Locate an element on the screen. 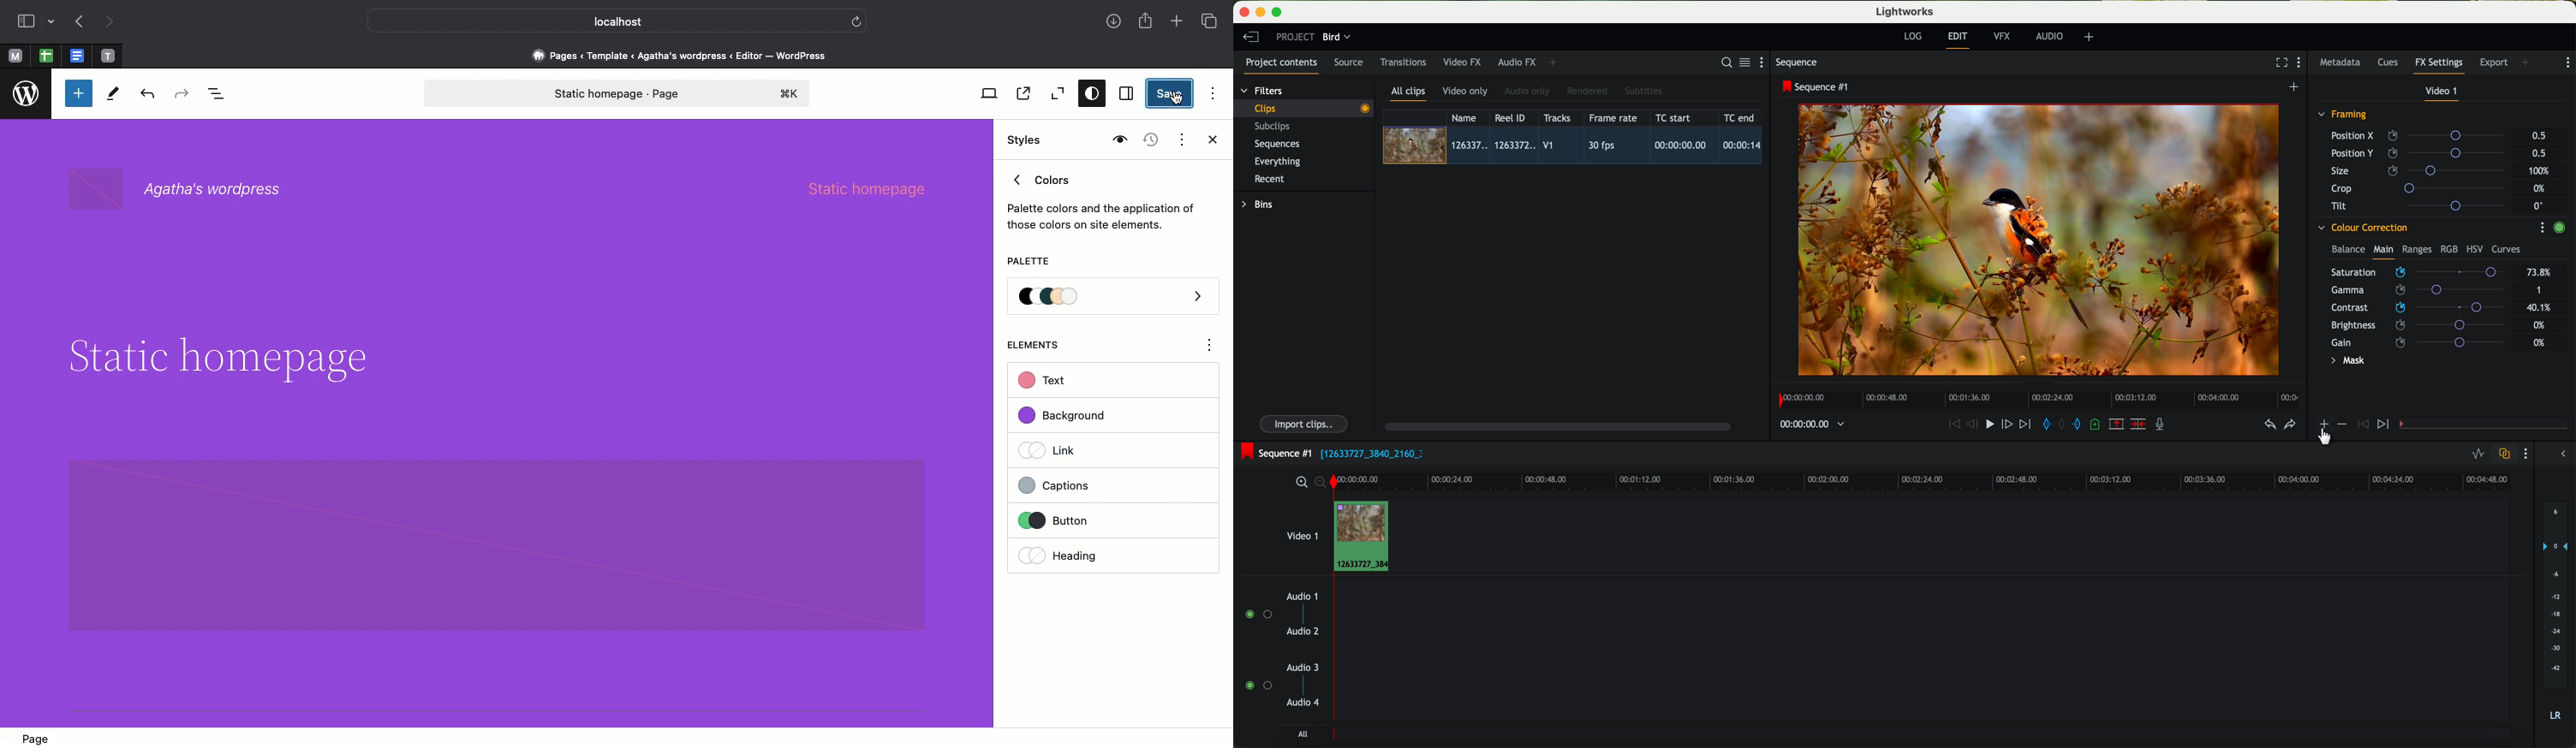  Static homepage is located at coordinates (879, 187).